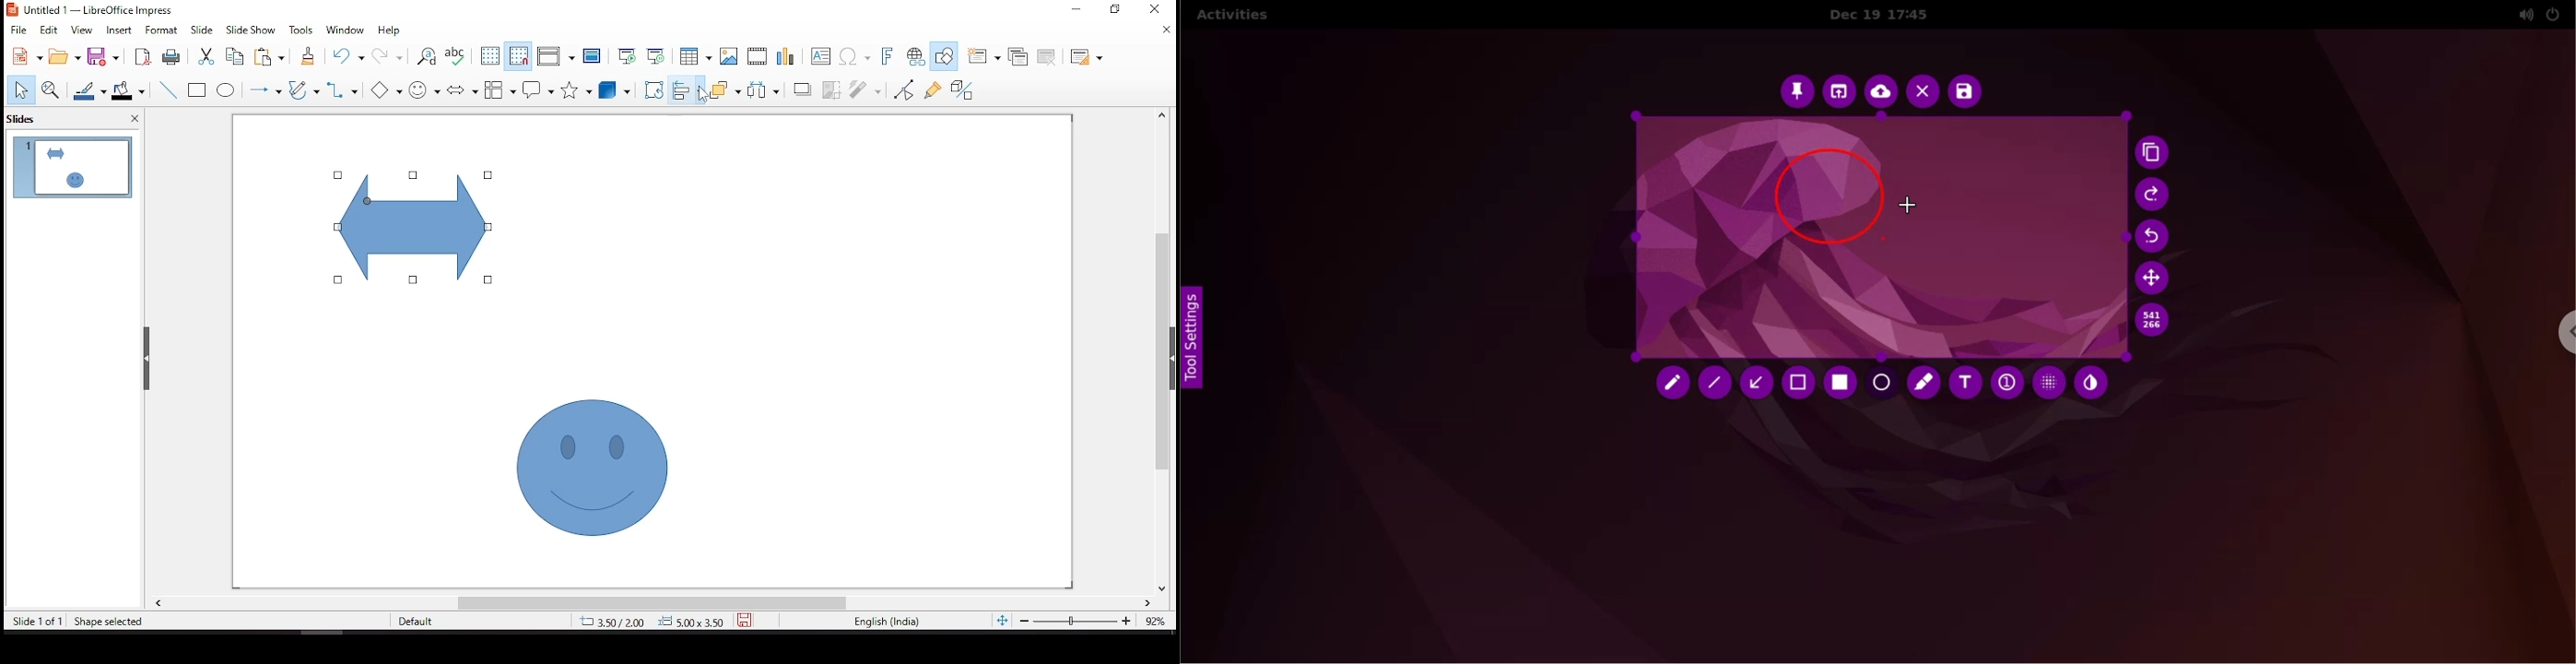  What do you see at coordinates (148, 359) in the screenshot?
I see `drag handles` at bounding box center [148, 359].